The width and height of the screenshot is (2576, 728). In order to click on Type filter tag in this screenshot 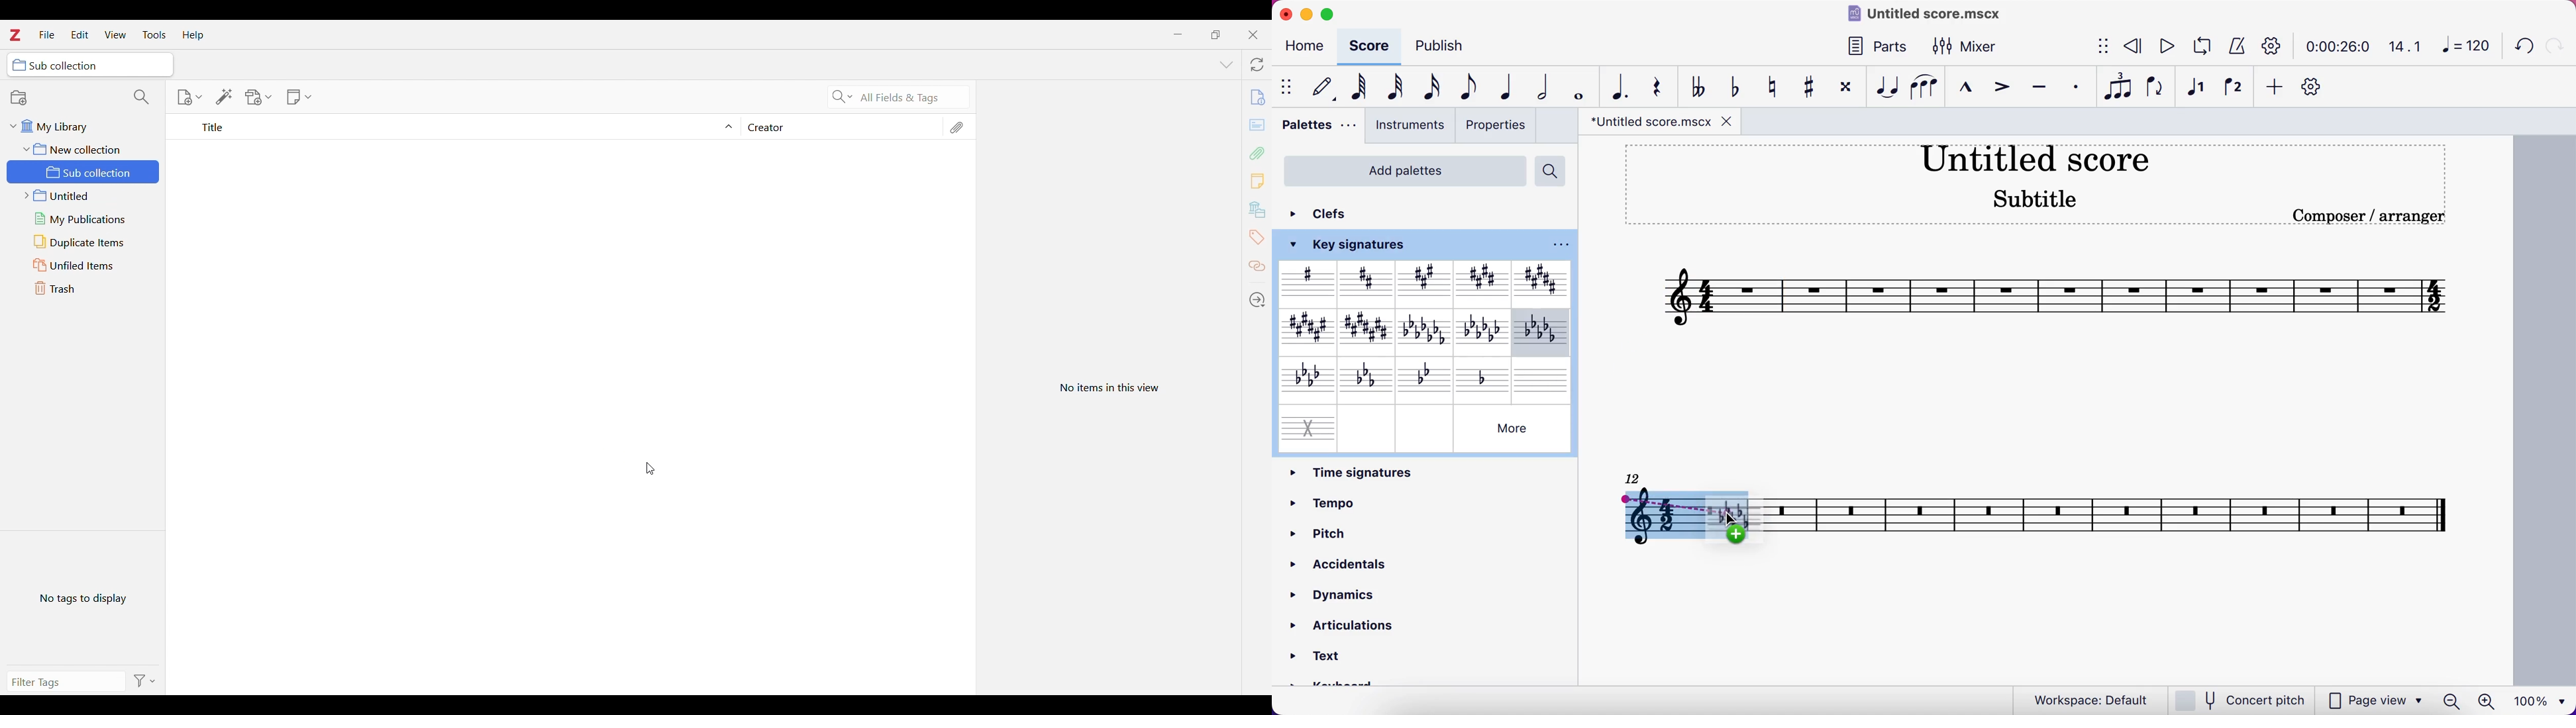, I will do `click(62, 685)`.